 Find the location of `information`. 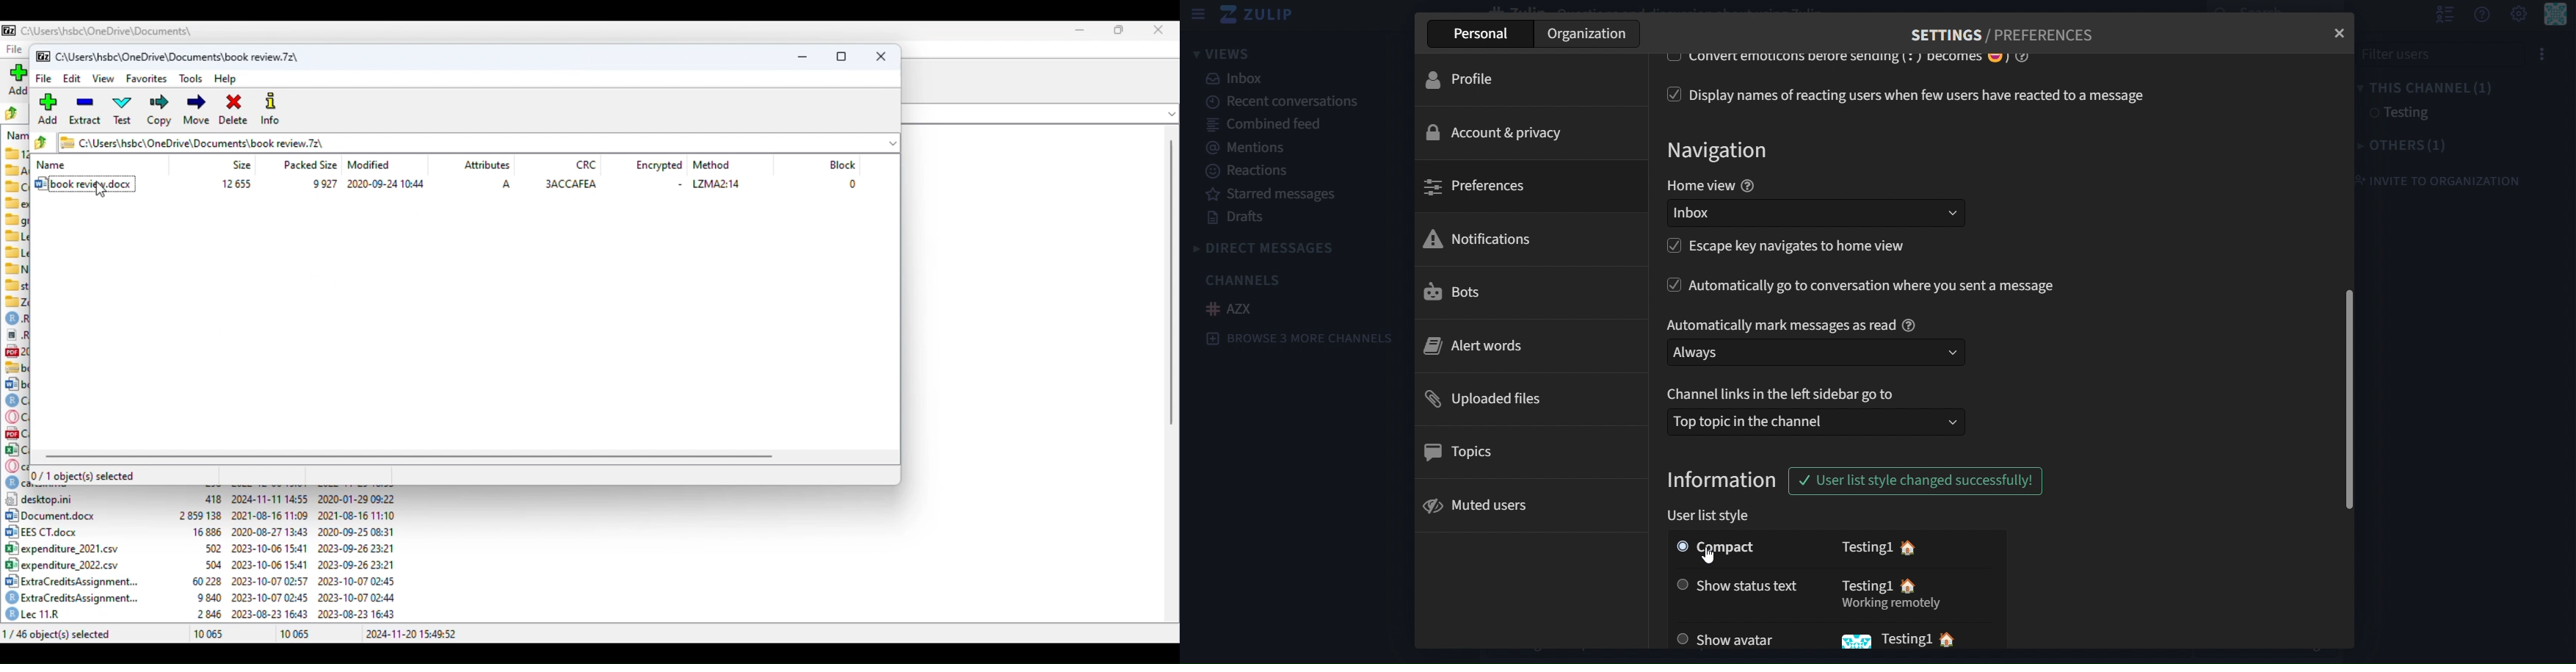

information is located at coordinates (1724, 480).